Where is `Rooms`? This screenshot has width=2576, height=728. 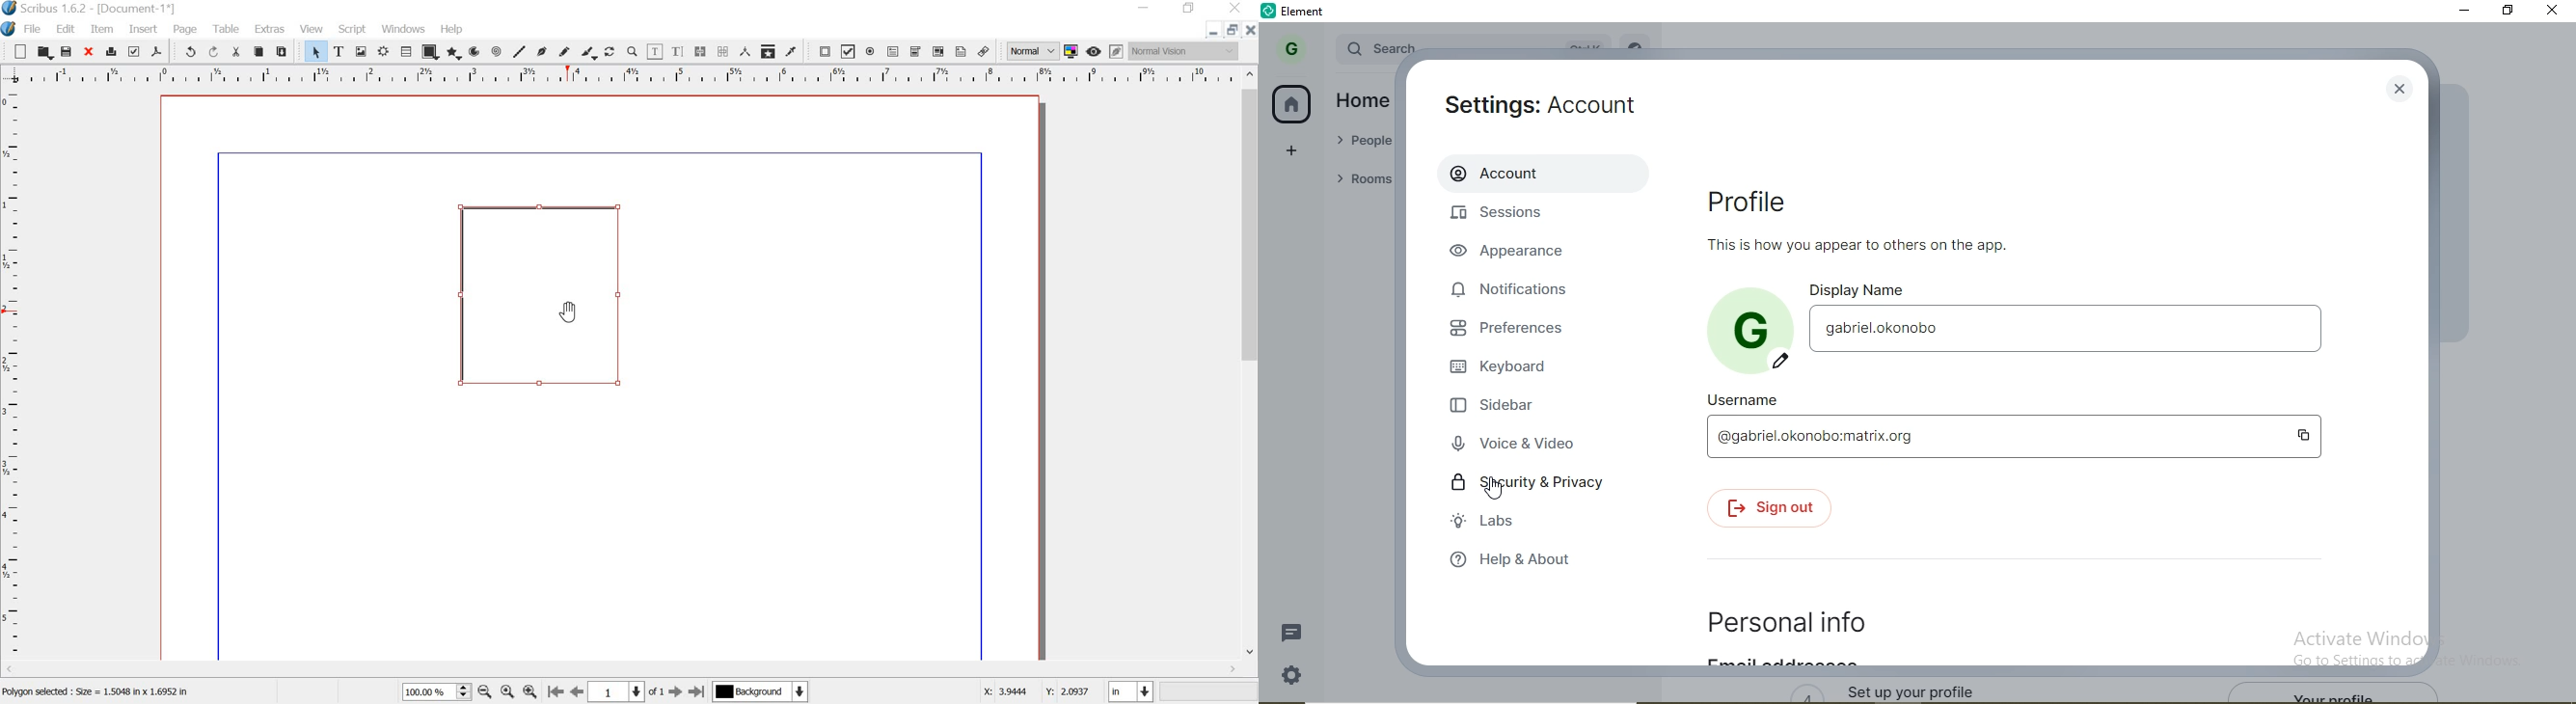
Rooms is located at coordinates (1359, 177).